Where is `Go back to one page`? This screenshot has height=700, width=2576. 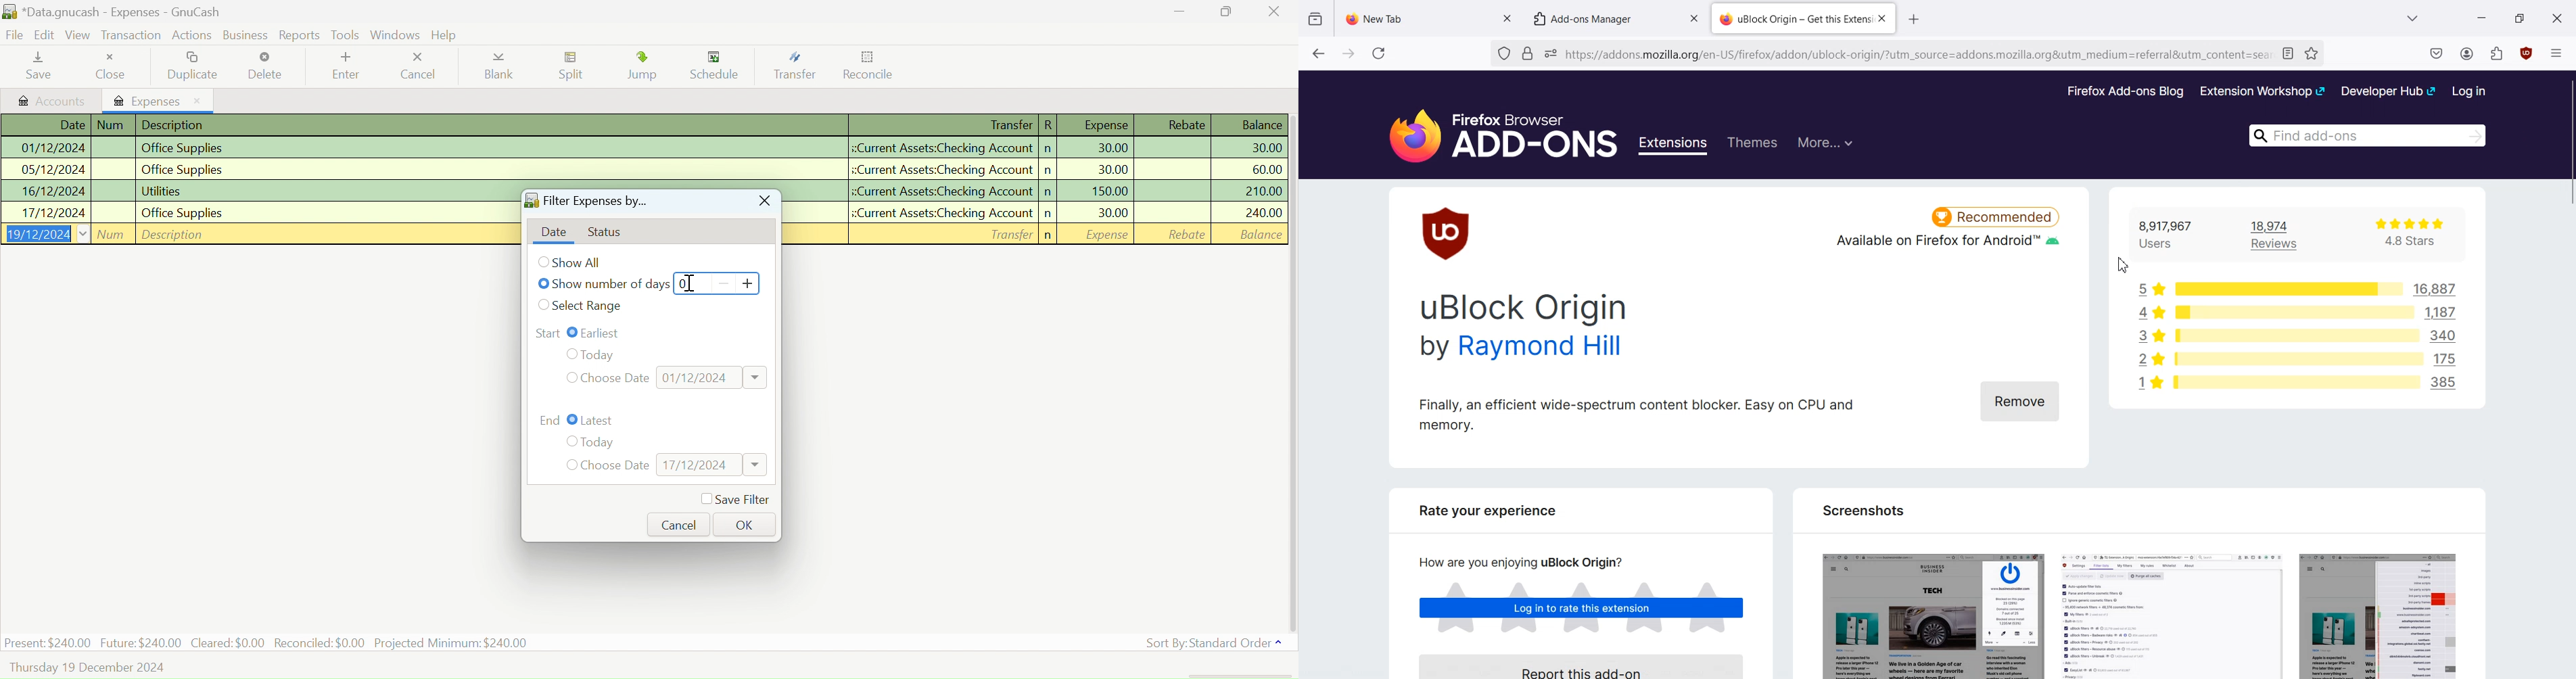
Go back to one page is located at coordinates (1318, 53).